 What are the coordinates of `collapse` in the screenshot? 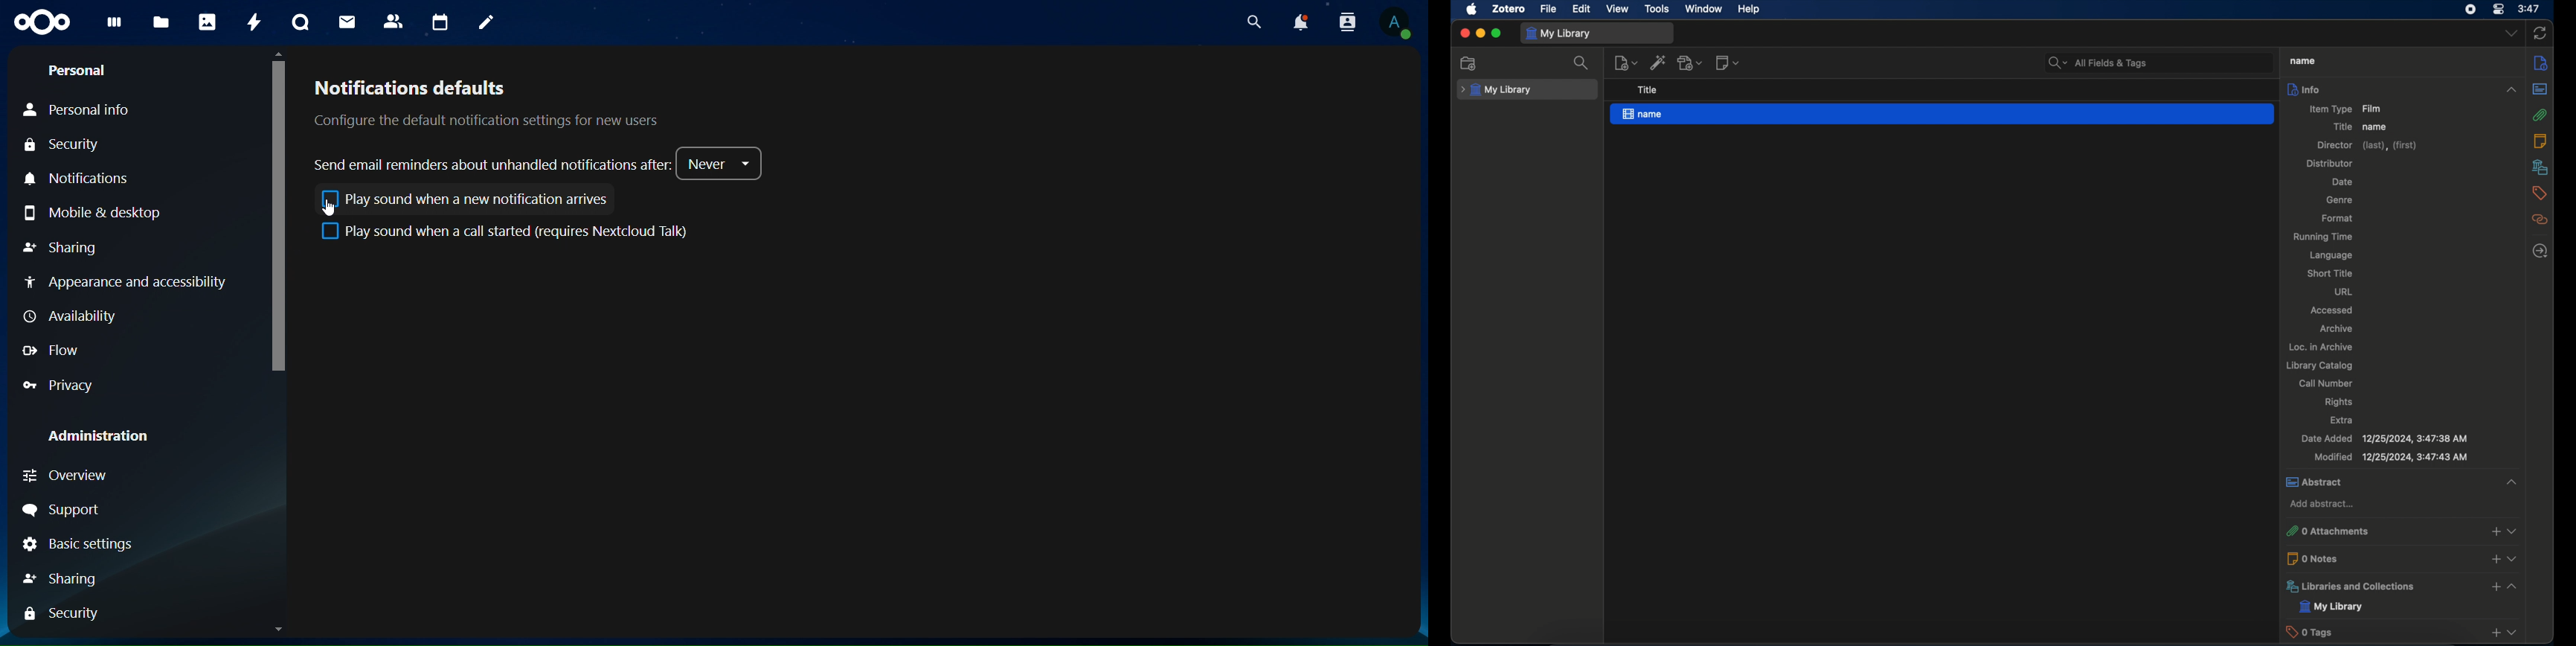 It's located at (2512, 88).